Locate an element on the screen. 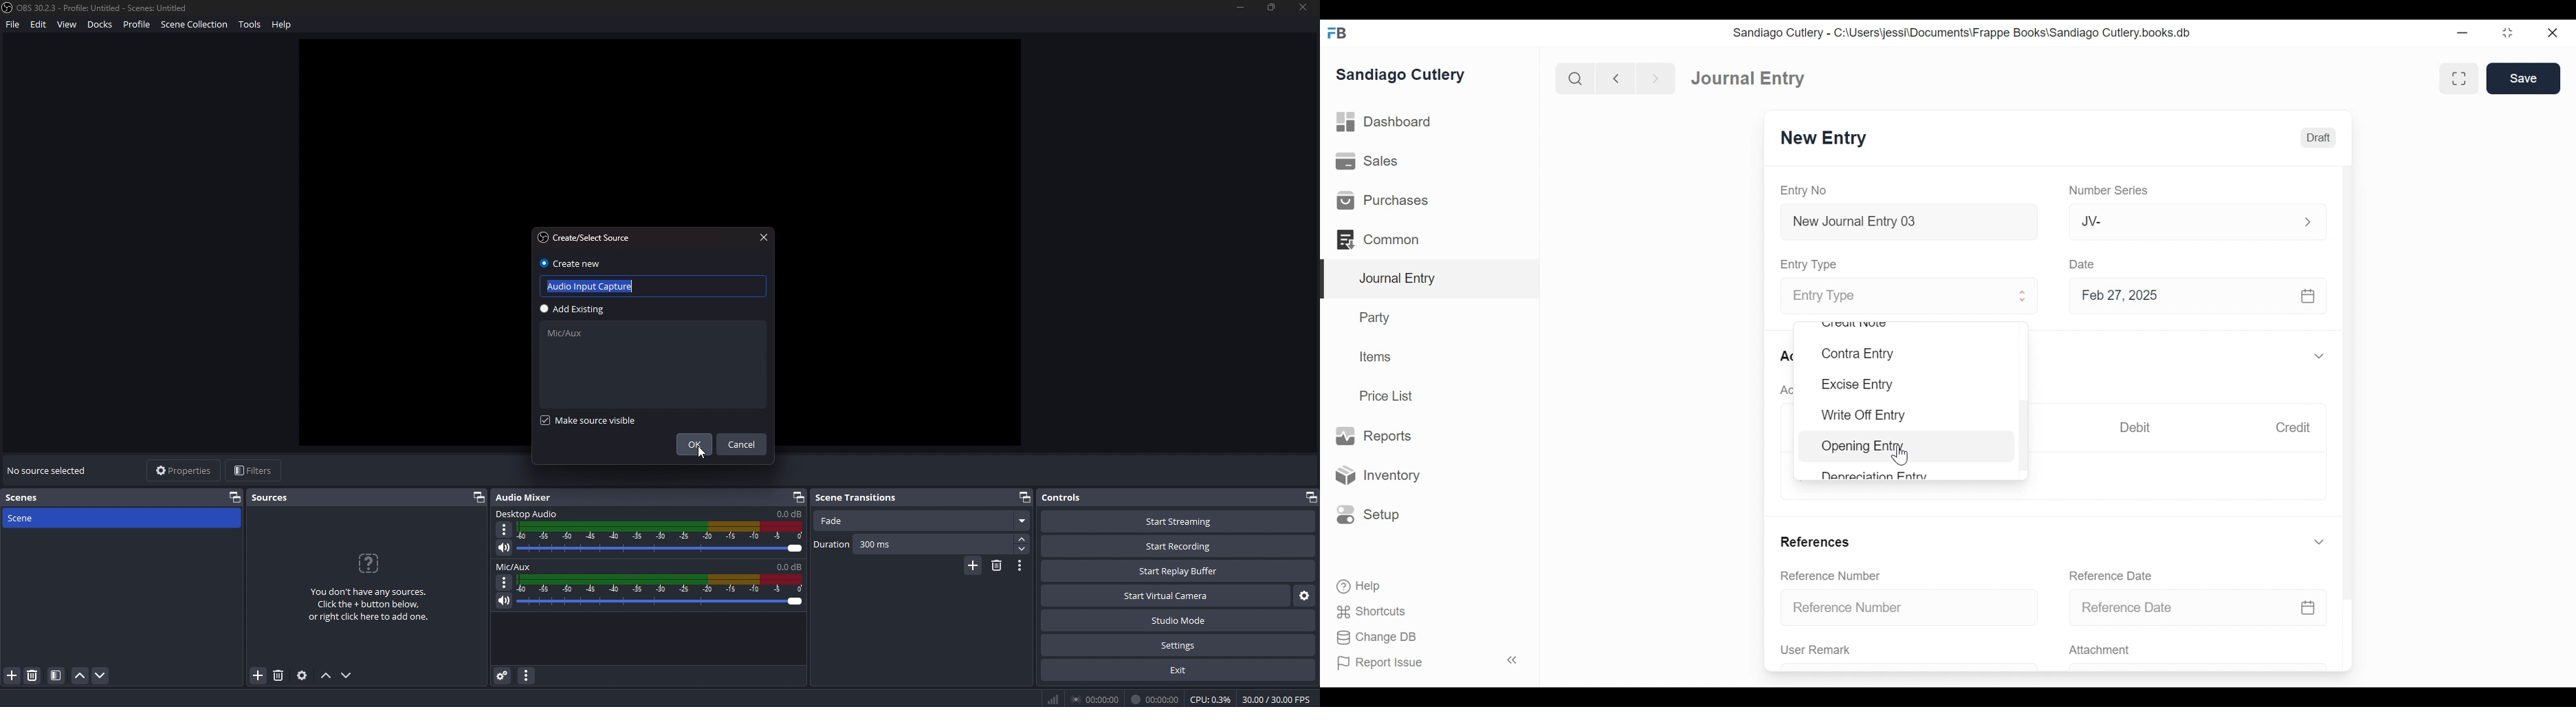 Image resolution: width=2576 pixels, height=728 pixels. tools is located at coordinates (253, 27).